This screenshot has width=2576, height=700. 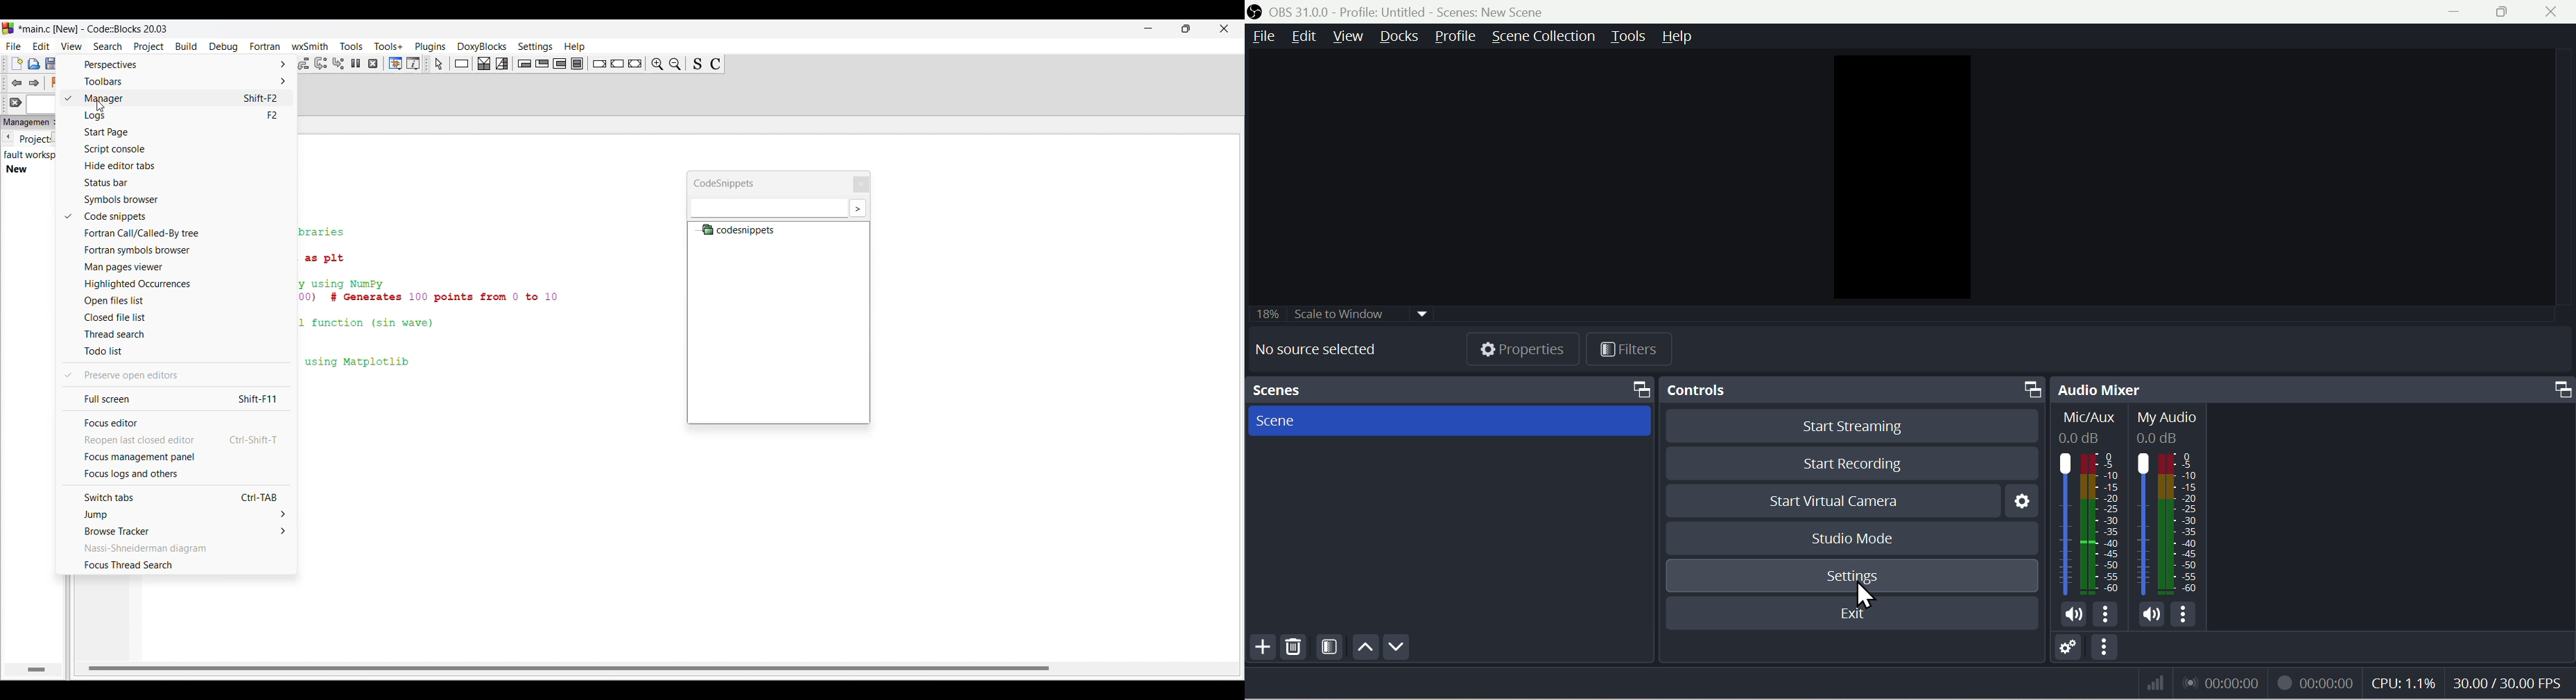 What do you see at coordinates (2317, 682) in the screenshot?
I see `Video Recording` at bounding box center [2317, 682].